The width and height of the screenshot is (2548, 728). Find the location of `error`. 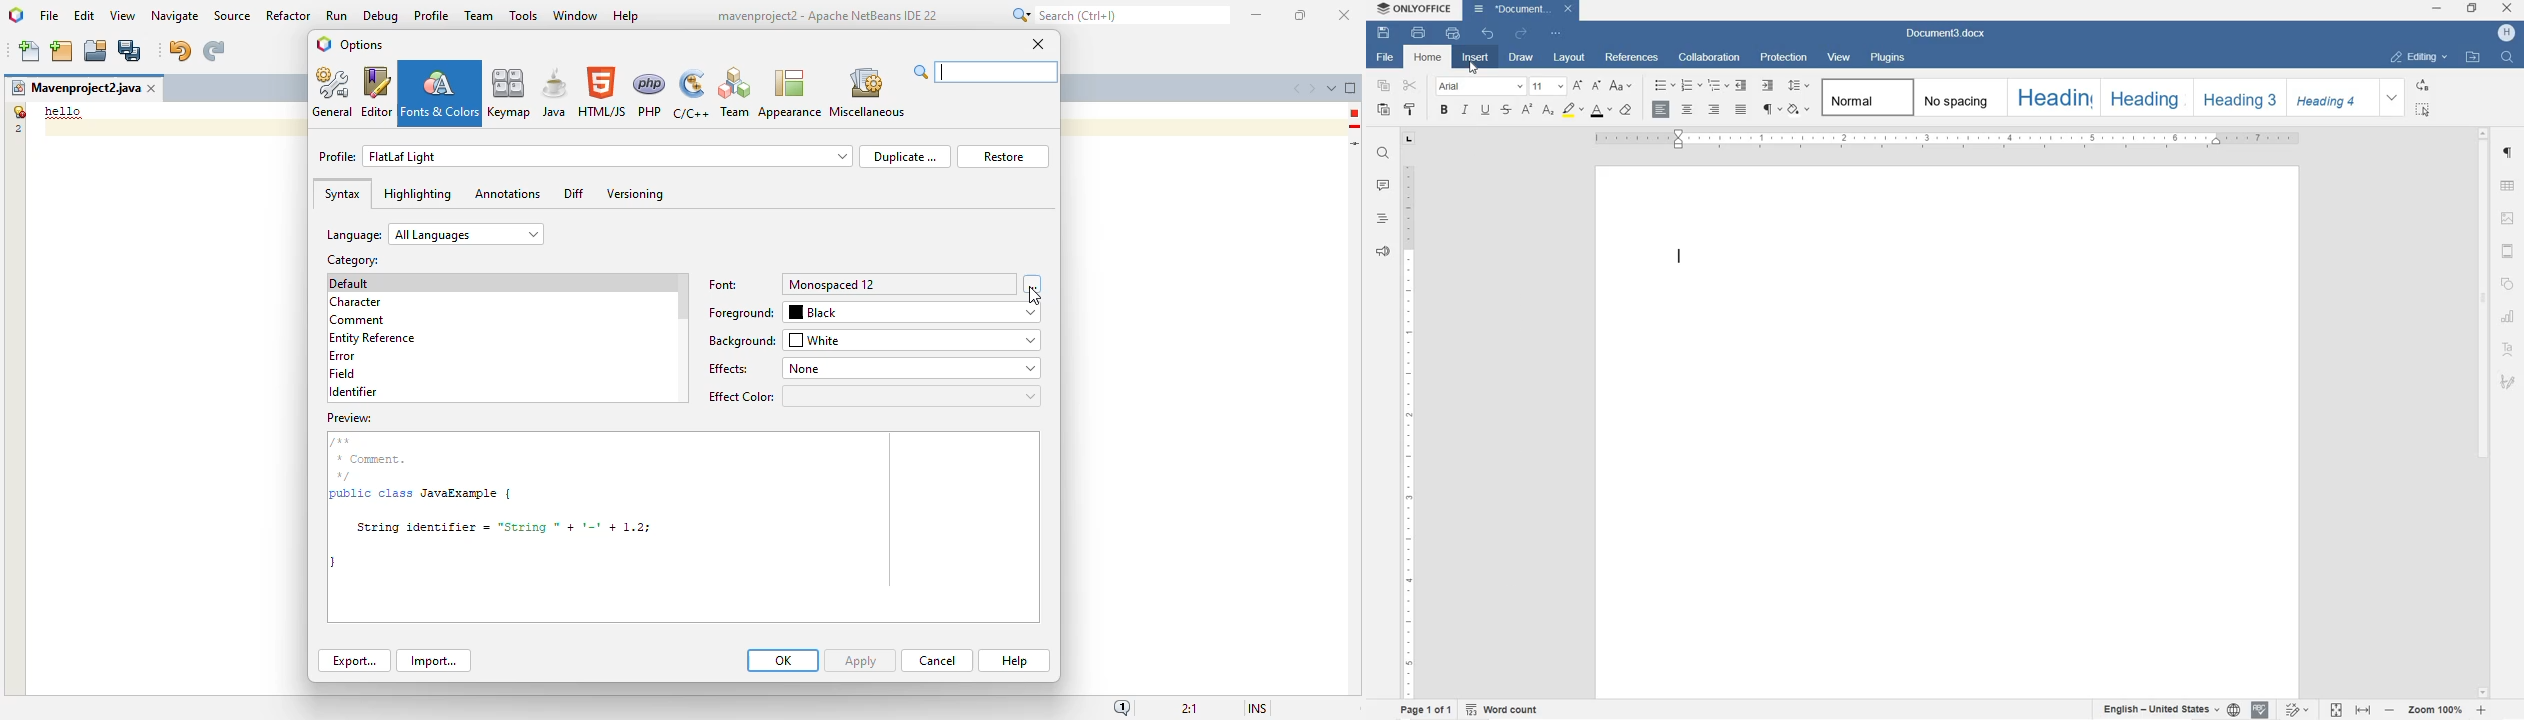

error is located at coordinates (1354, 113).